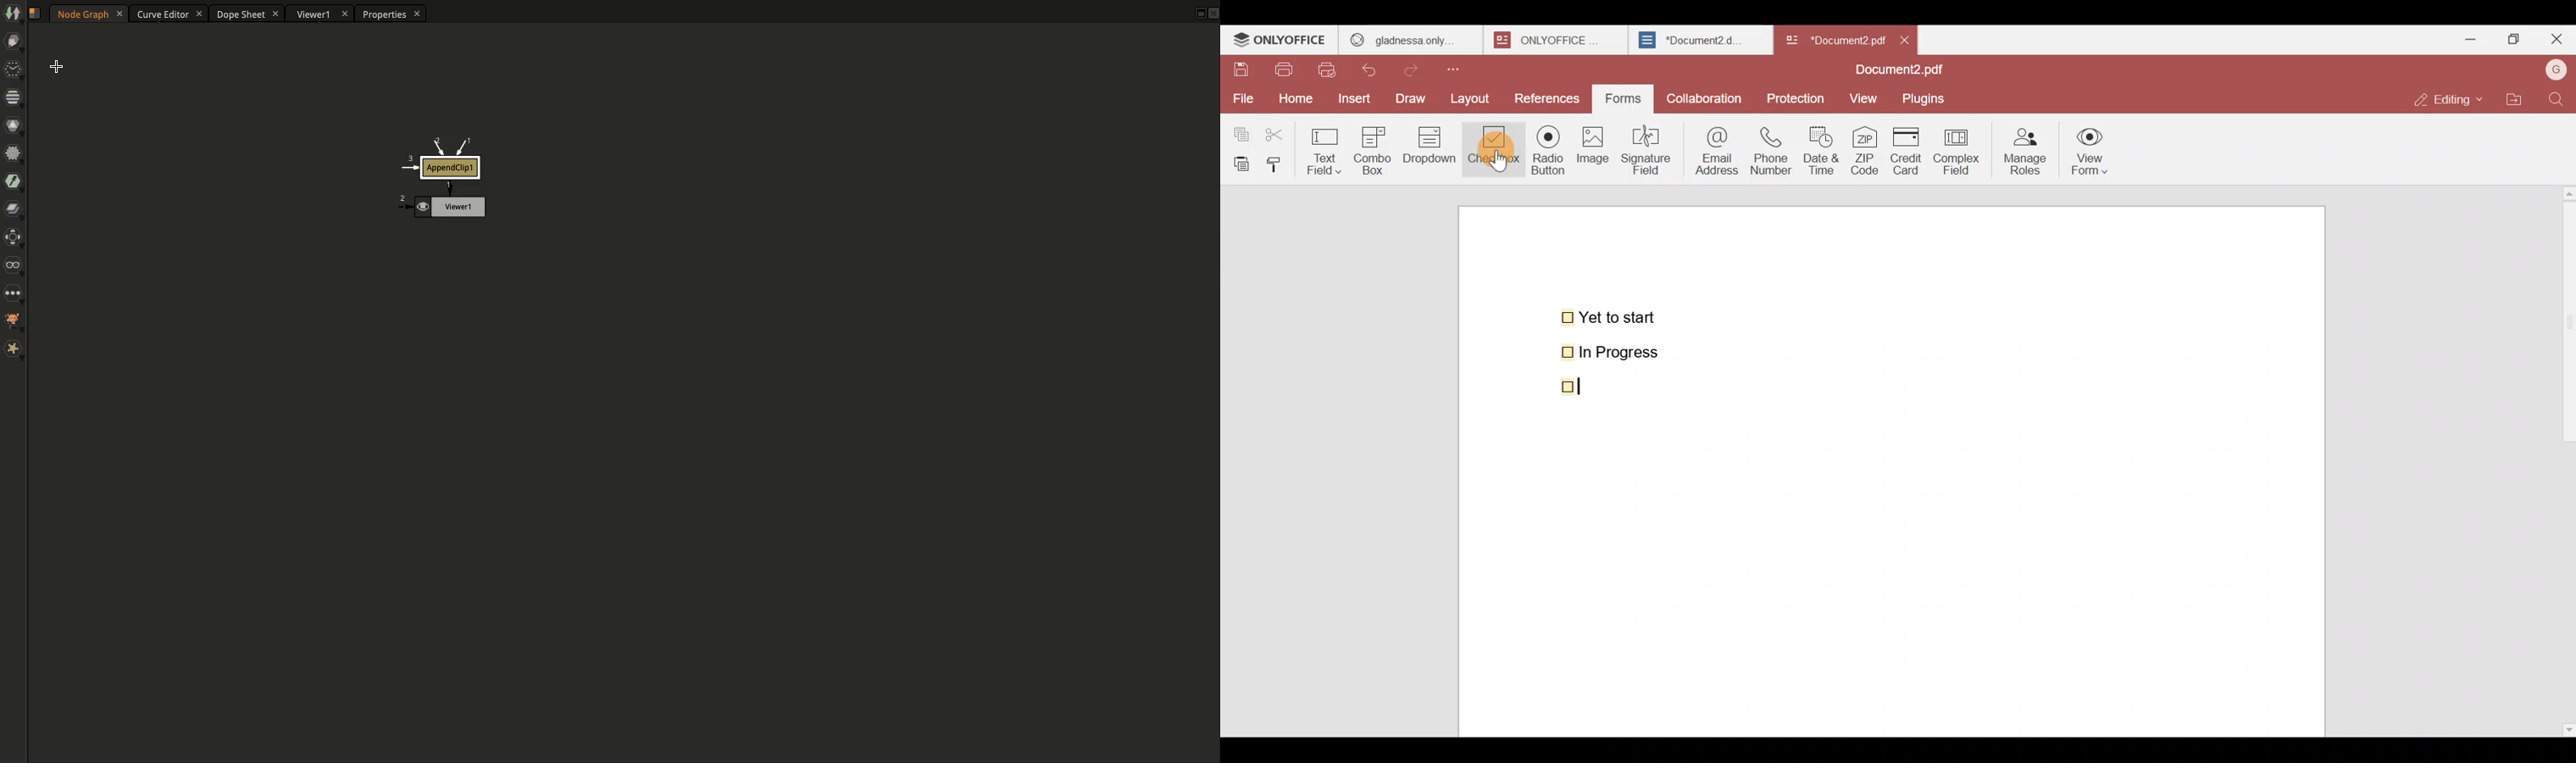 The image size is (2576, 784). What do you see at coordinates (2564, 458) in the screenshot?
I see `Scroll bar` at bounding box center [2564, 458].